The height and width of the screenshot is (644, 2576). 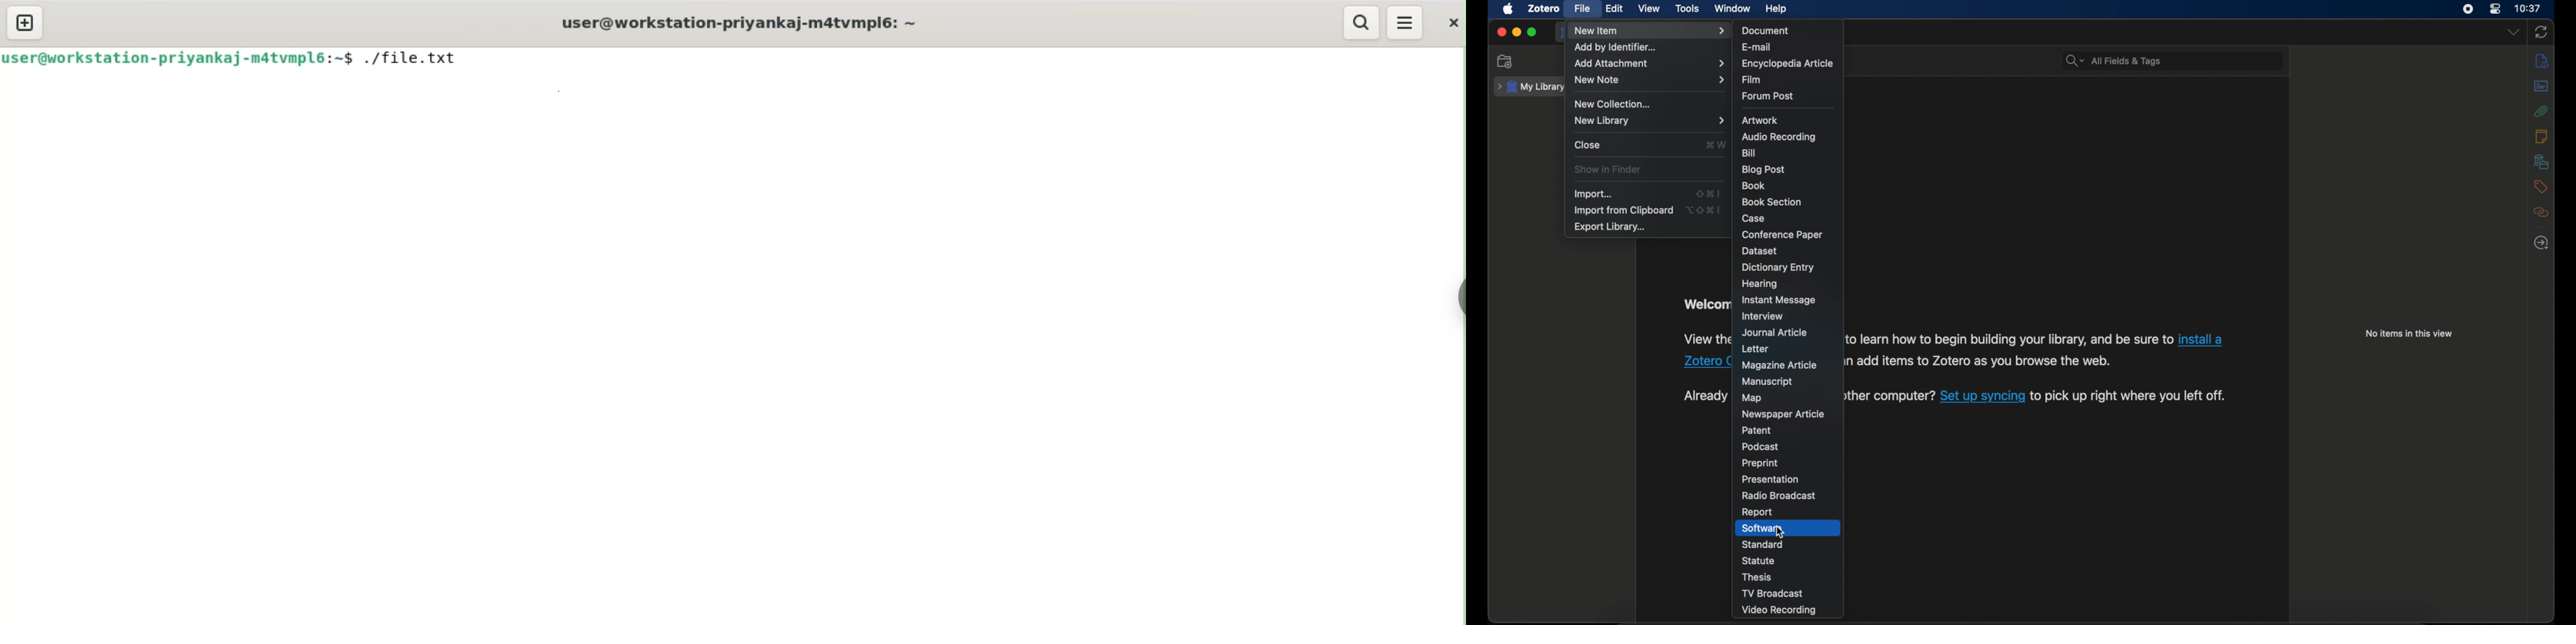 I want to click on report, so click(x=1758, y=511).